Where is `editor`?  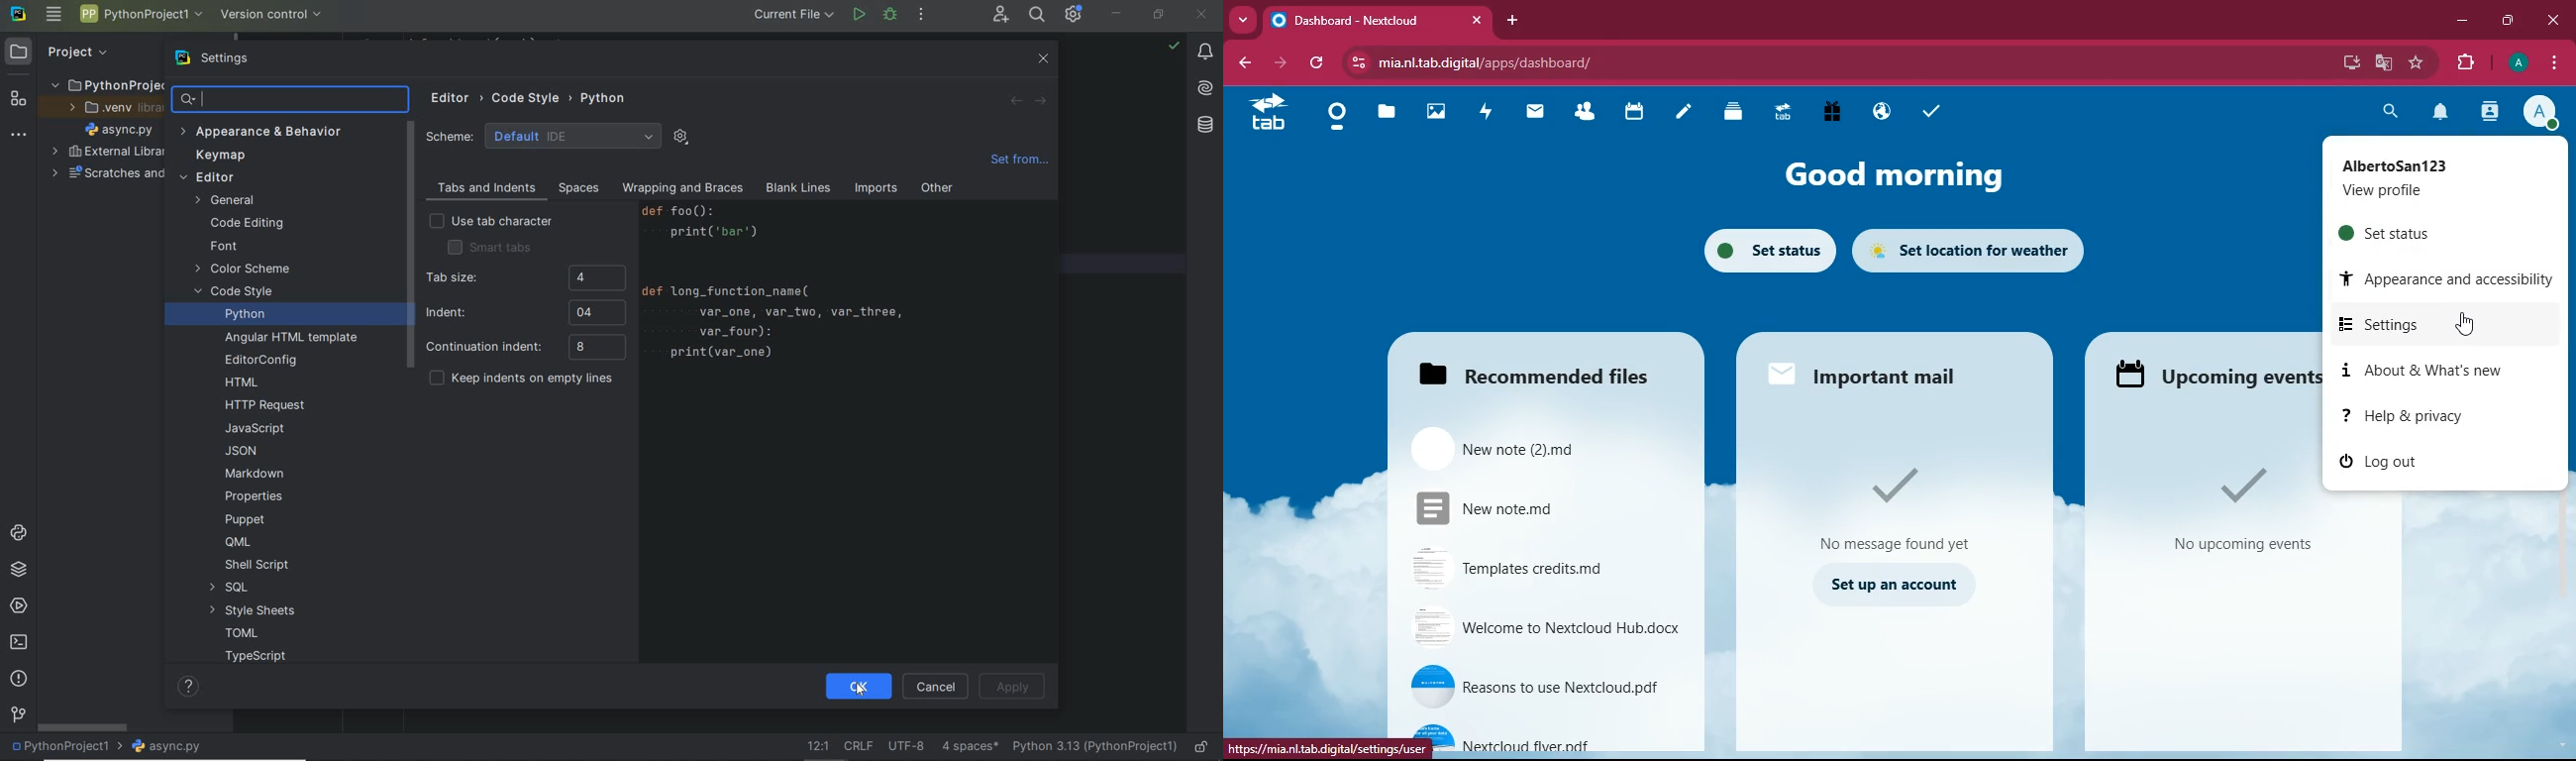
editor is located at coordinates (207, 179).